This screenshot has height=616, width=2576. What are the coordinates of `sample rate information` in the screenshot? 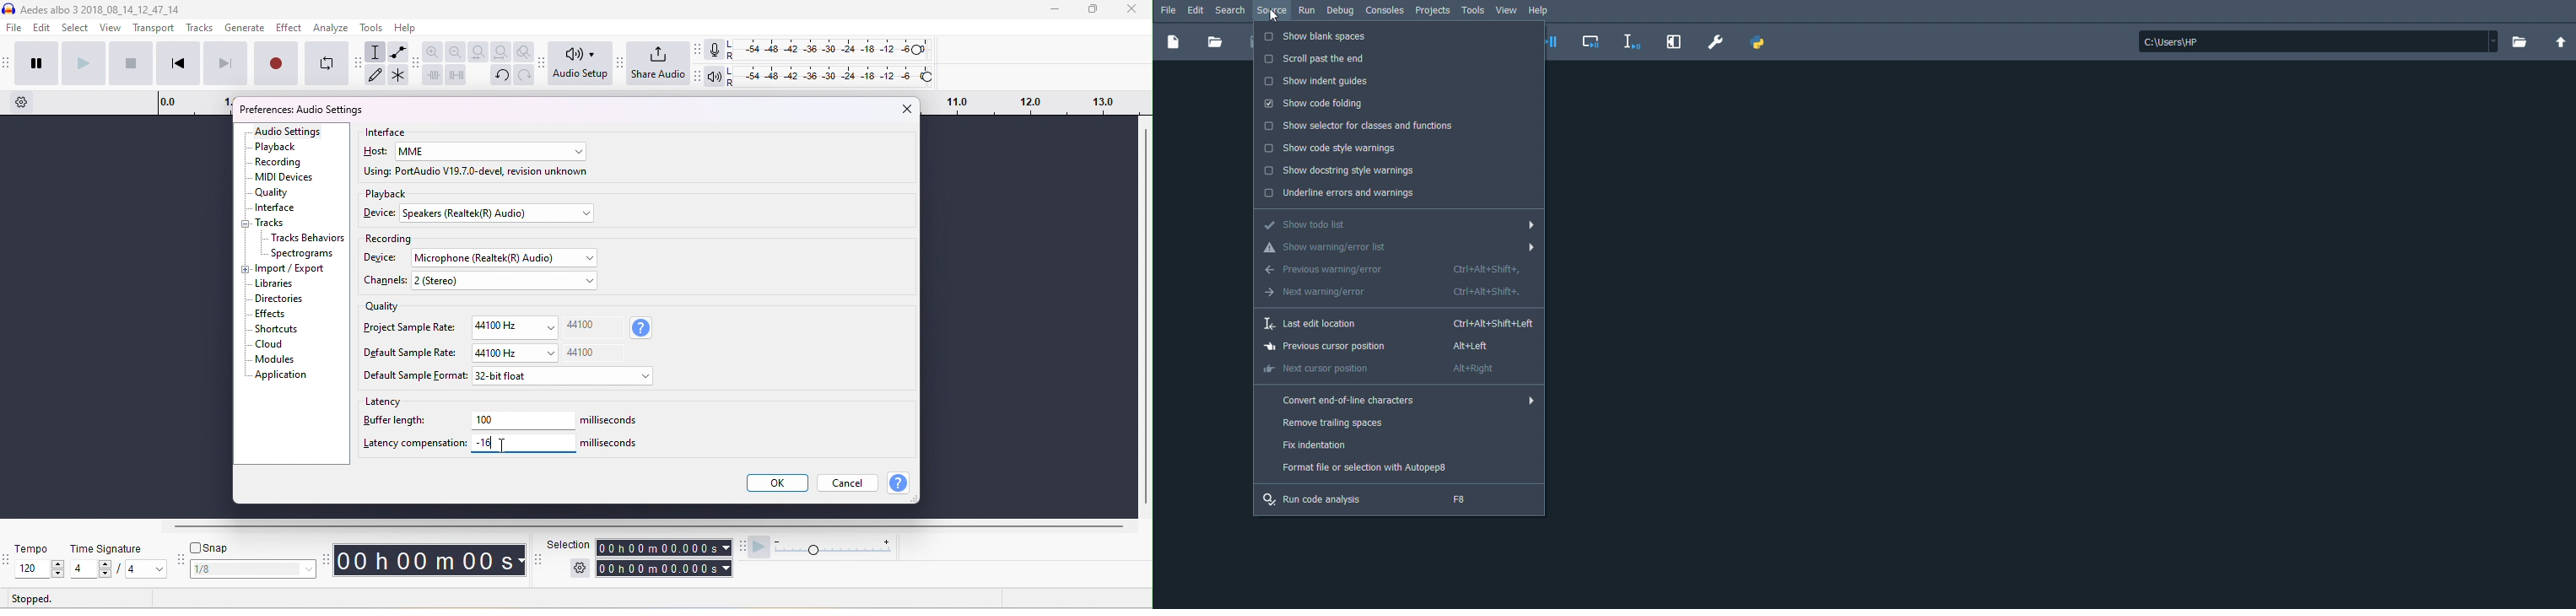 It's located at (642, 328).